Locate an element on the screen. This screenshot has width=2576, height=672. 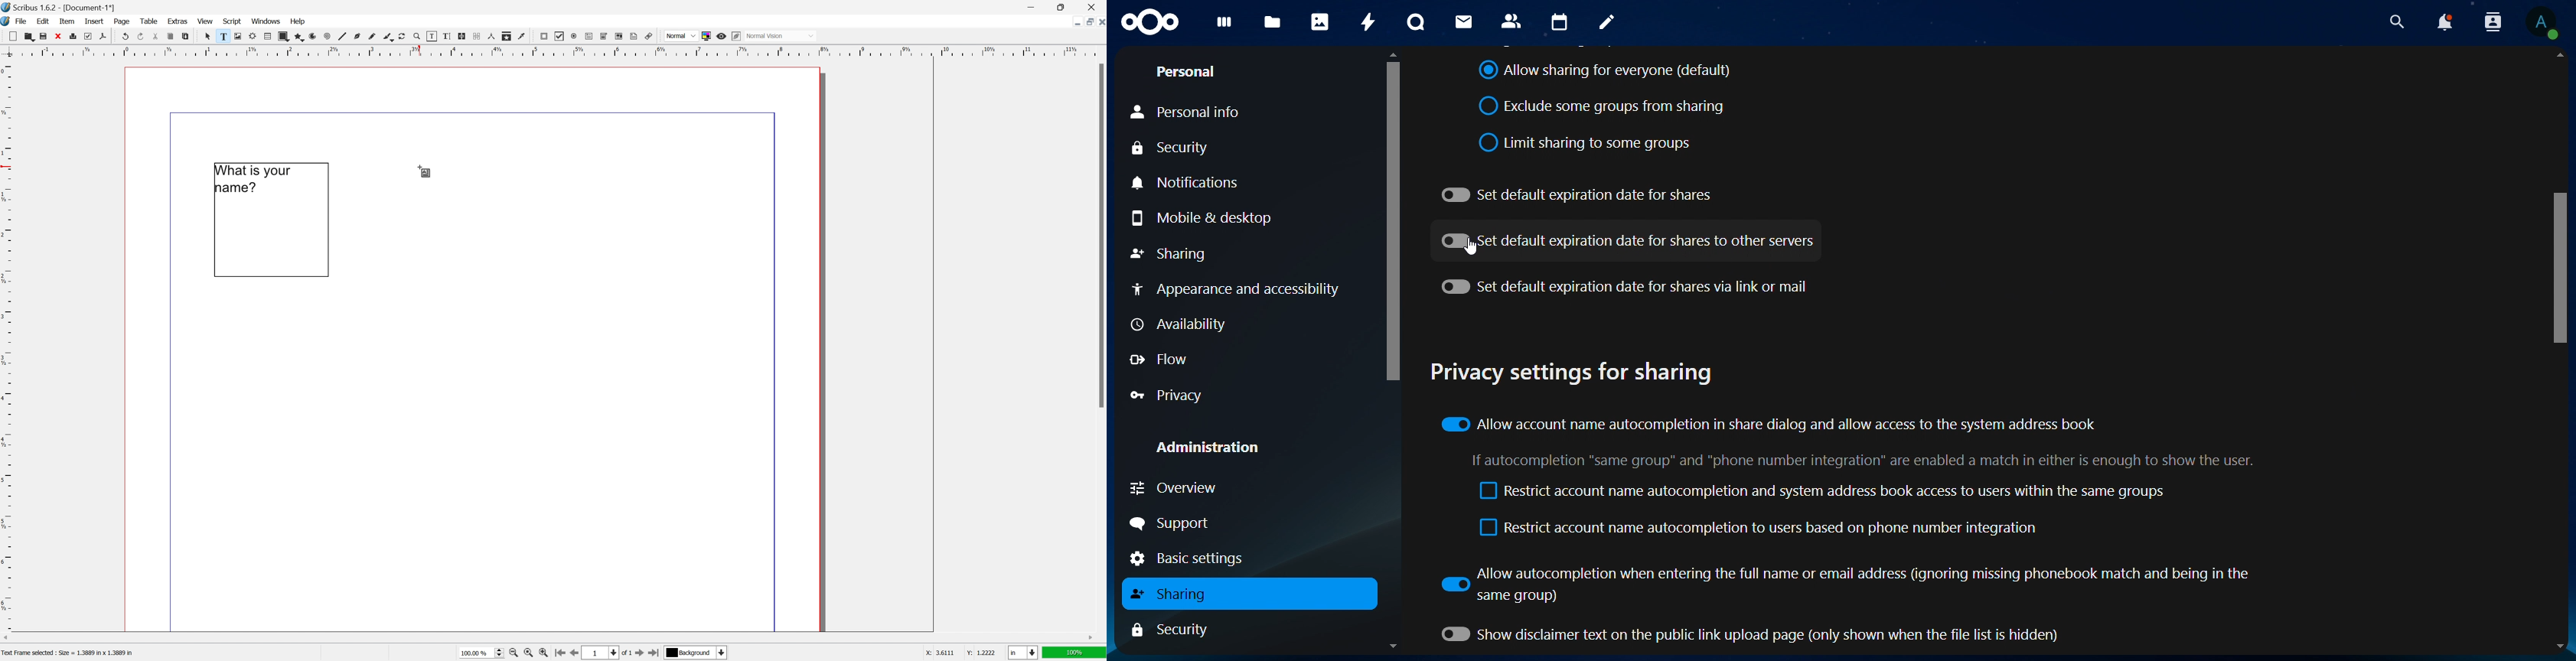
toggle color management system is located at coordinates (705, 36).